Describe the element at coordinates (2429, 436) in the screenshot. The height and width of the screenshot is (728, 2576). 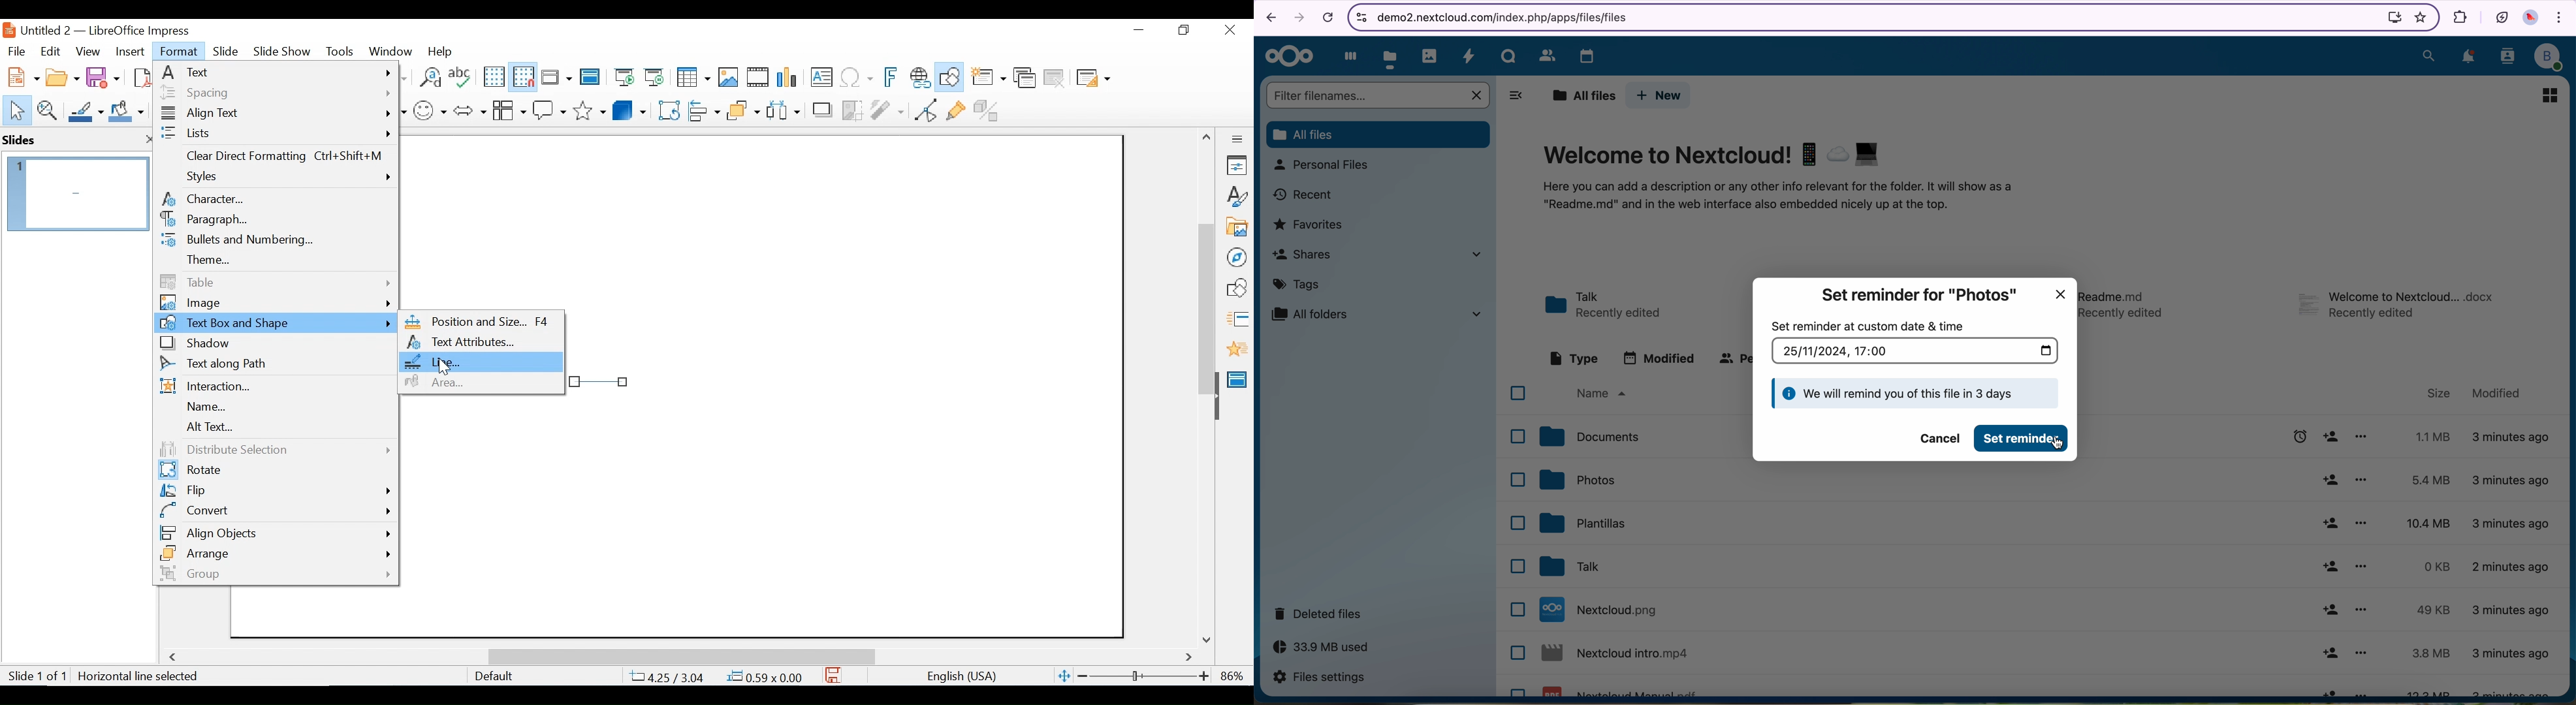
I see `1.1` at that location.